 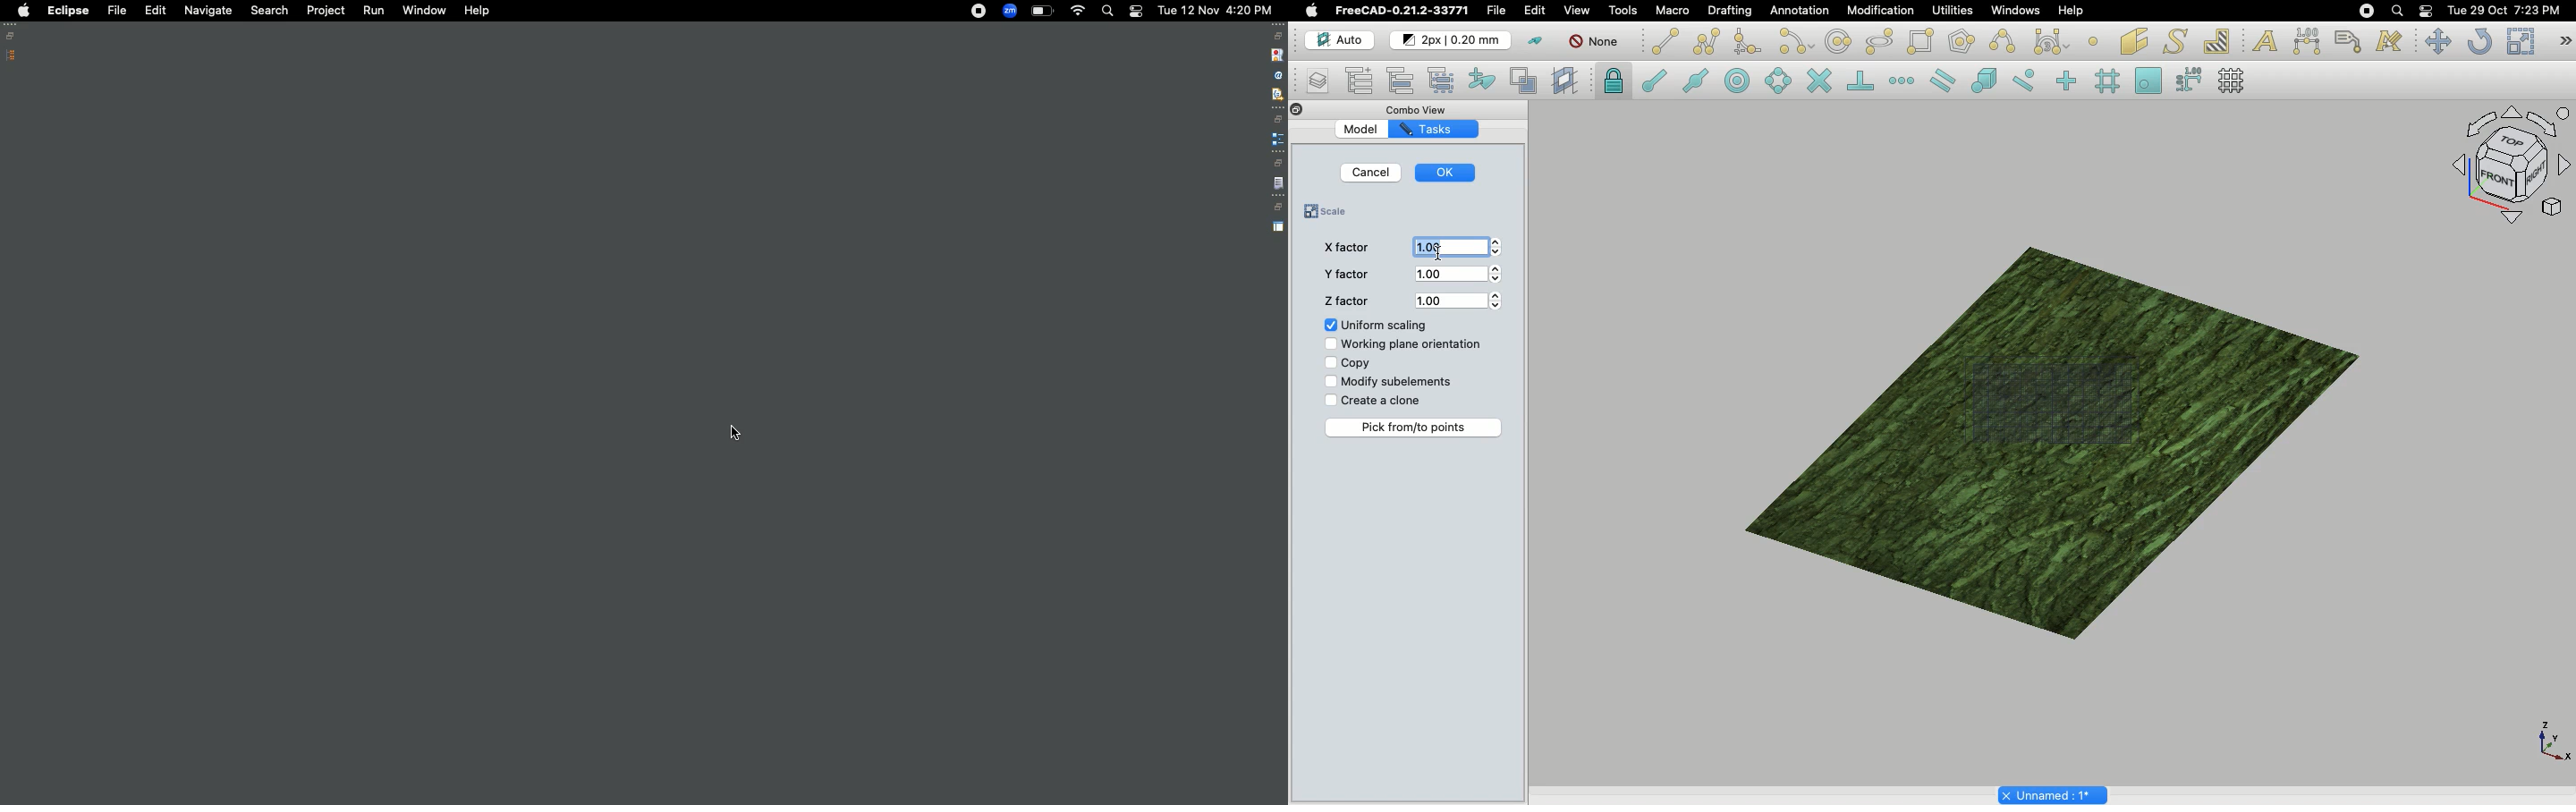 I want to click on File, so click(x=1498, y=11).